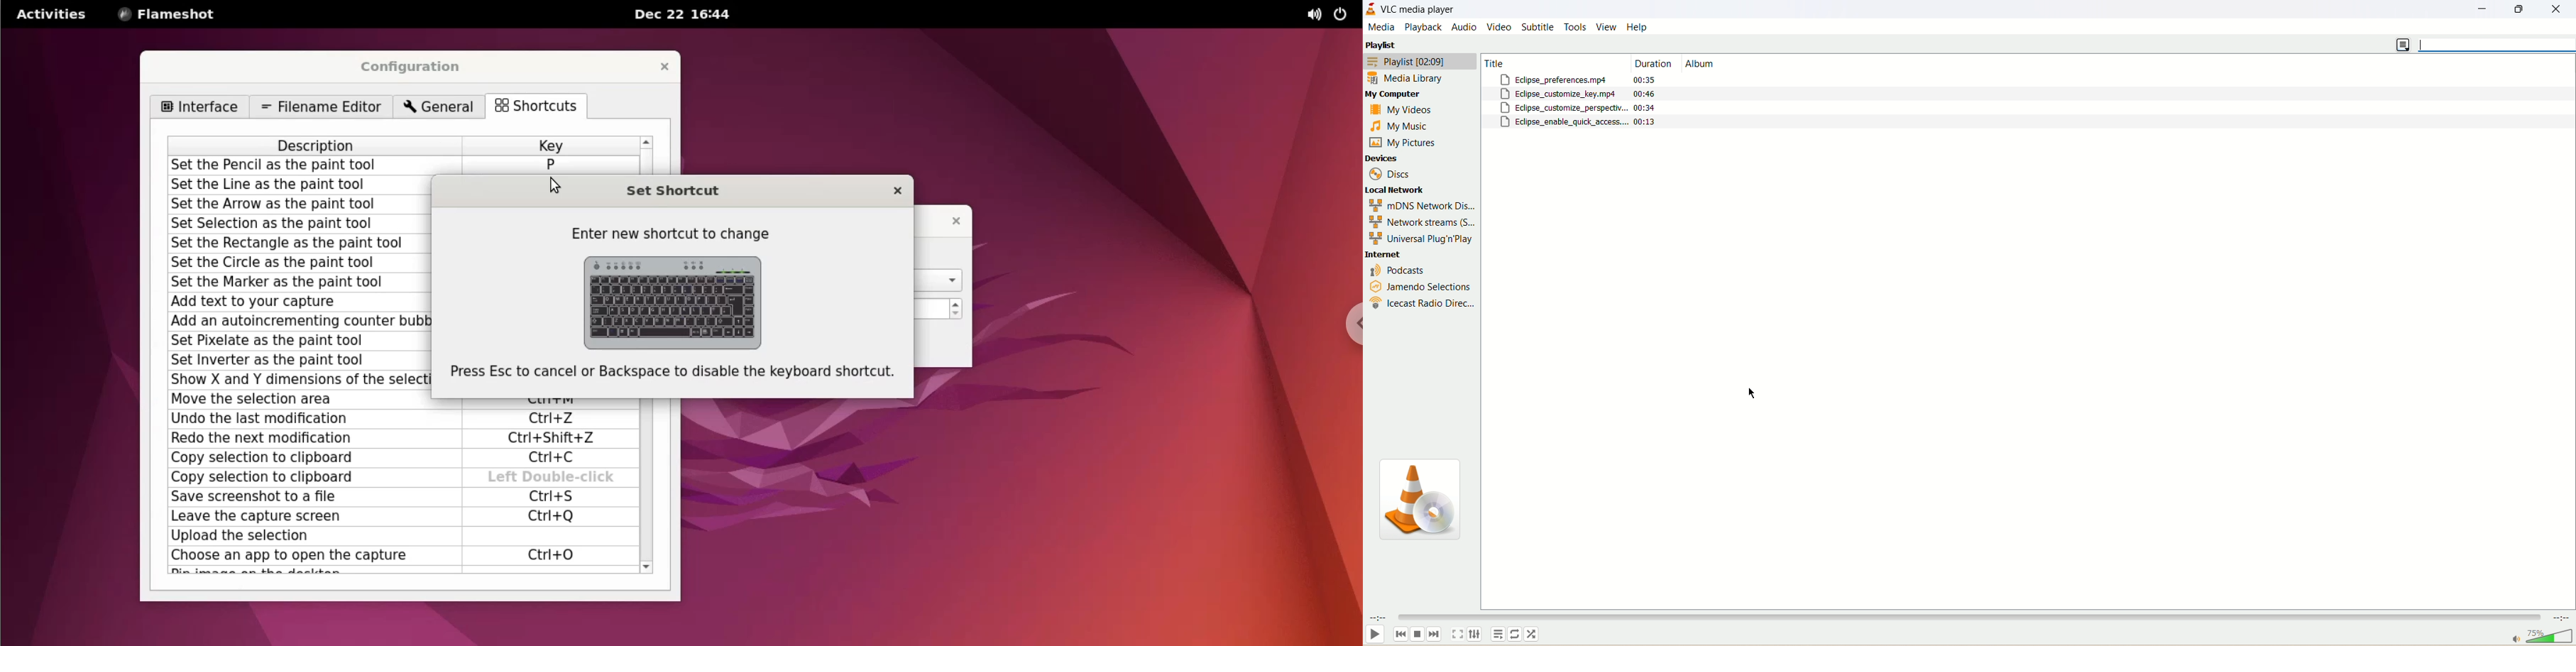 The image size is (2576, 672). I want to click on devices, so click(1389, 159).